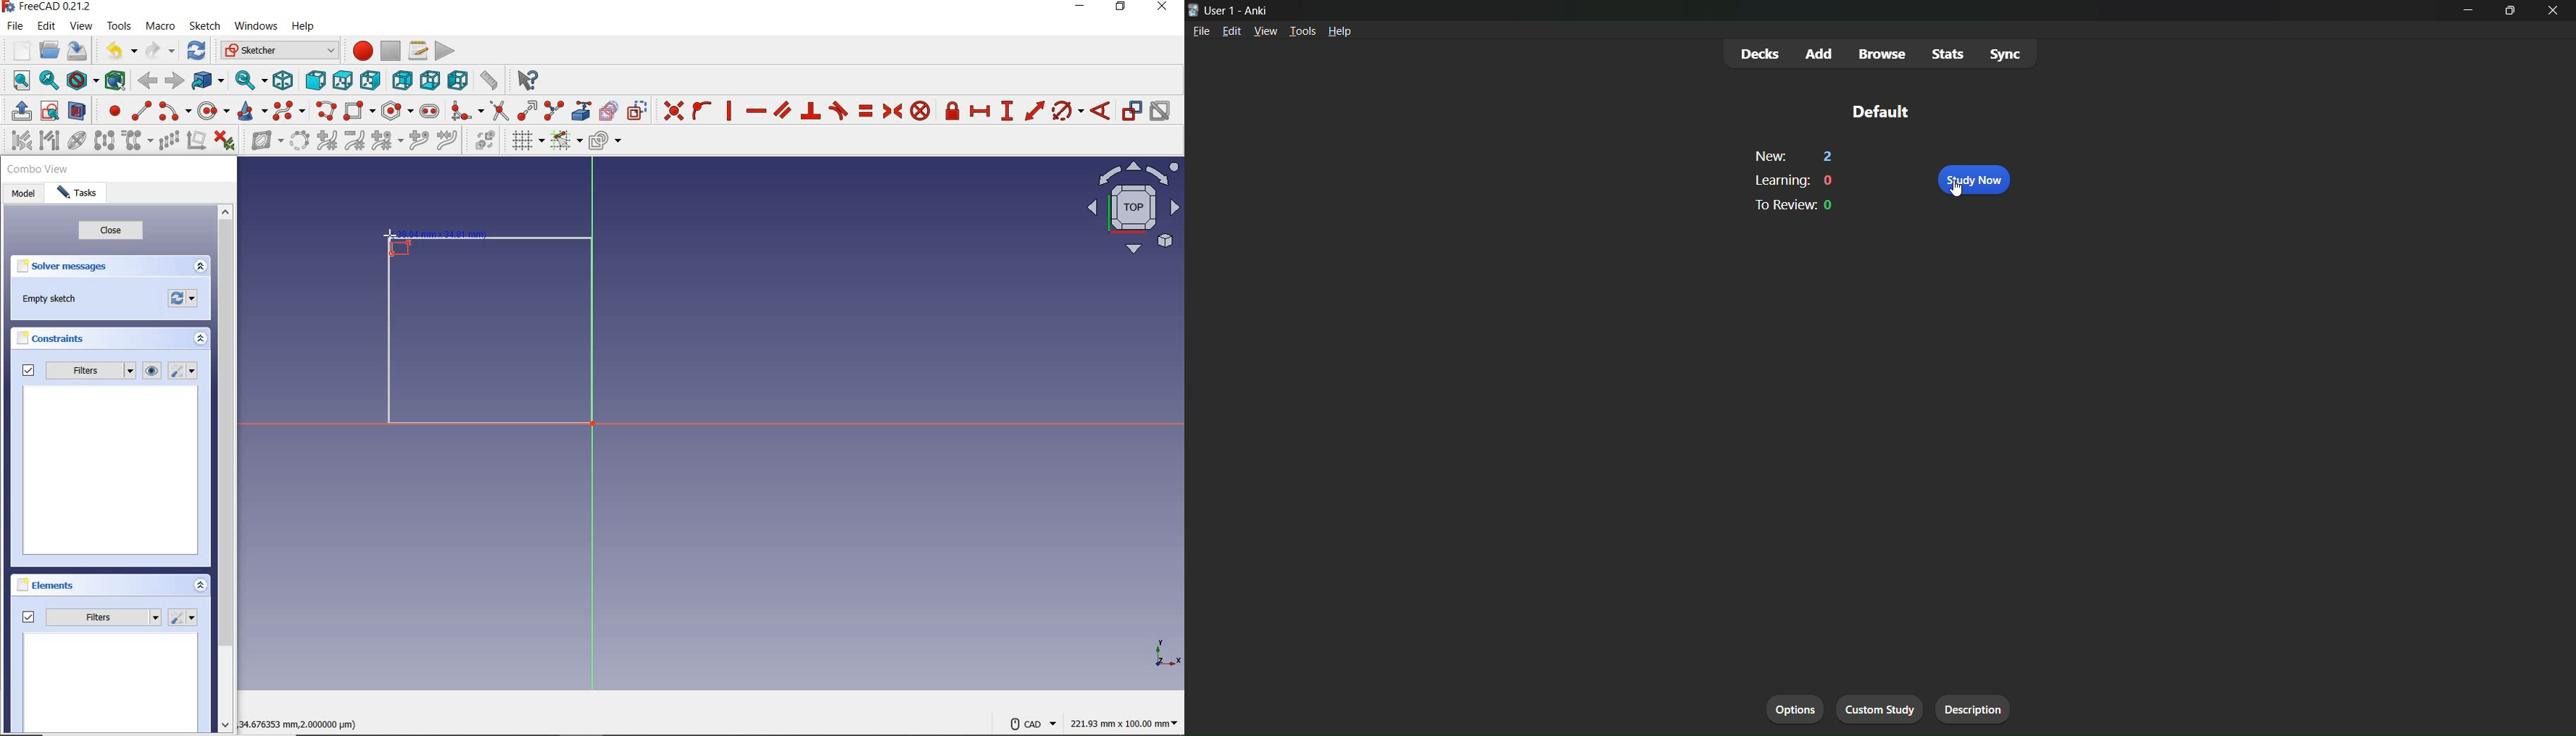 Image resolution: width=2576 pixels, height=756 pixels. Describe the element at coordinates (250, 79) in the screenshot. I see `sync view` at that location.